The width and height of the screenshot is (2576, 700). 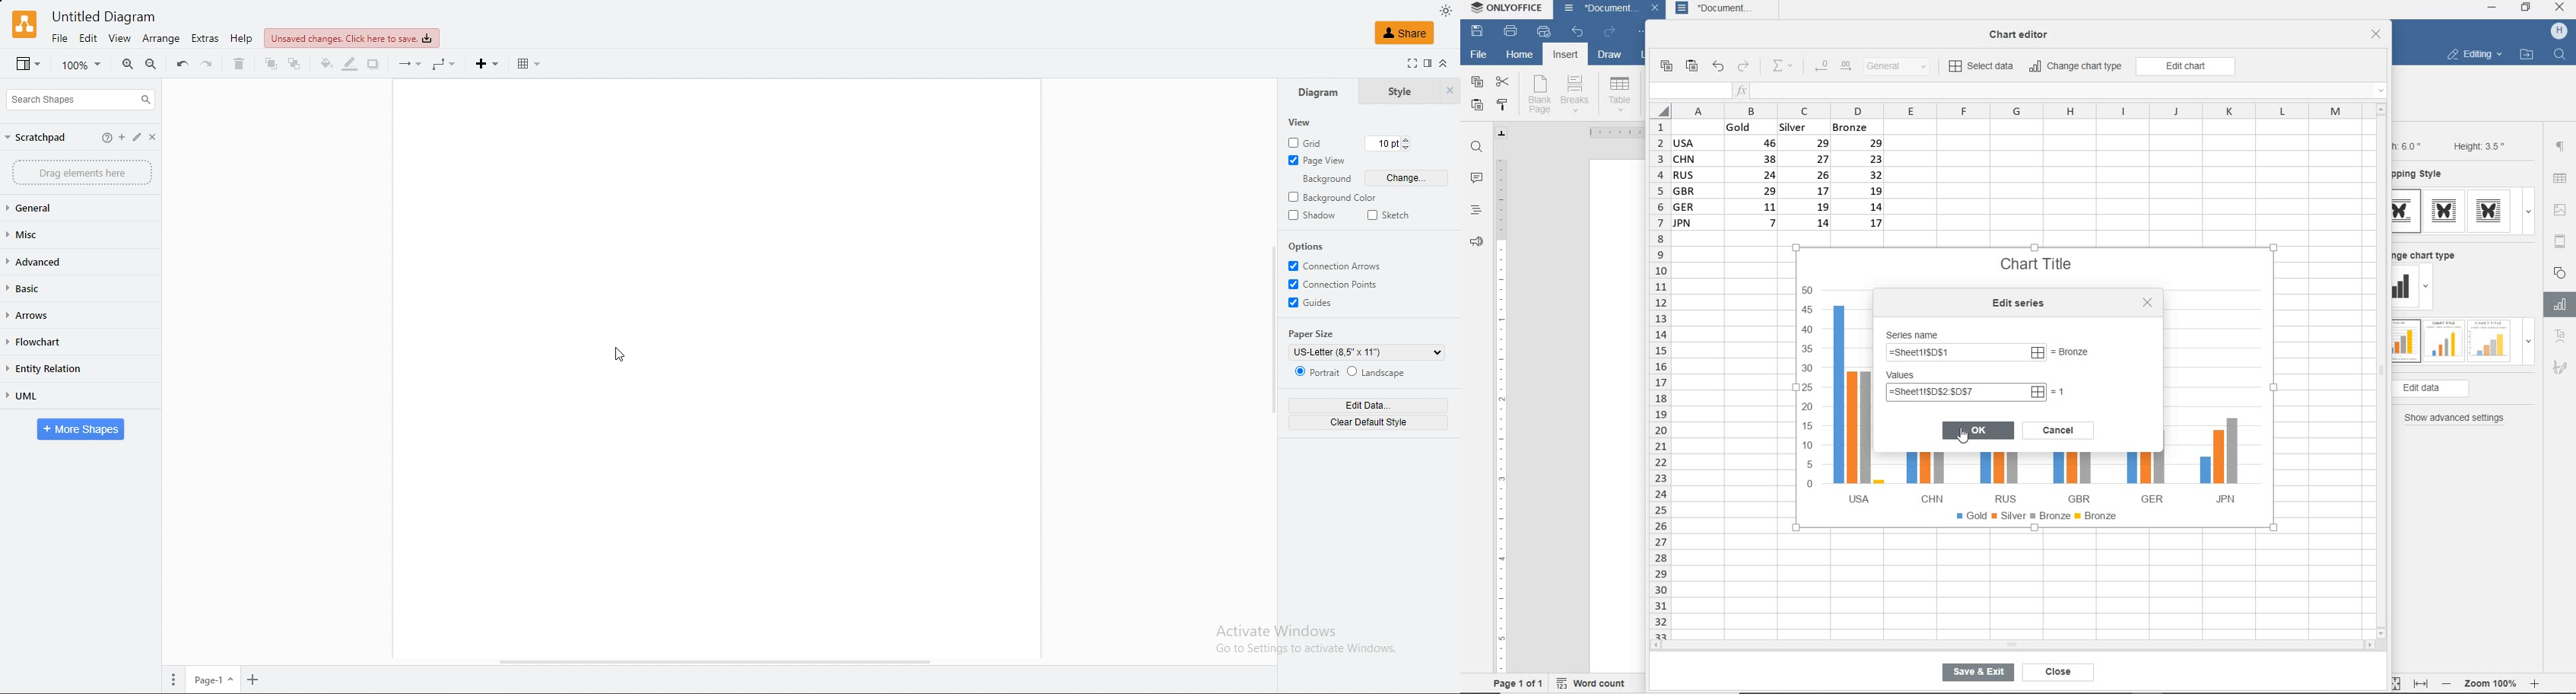 I want to click on tab stop, so click(x=1502, y=133).